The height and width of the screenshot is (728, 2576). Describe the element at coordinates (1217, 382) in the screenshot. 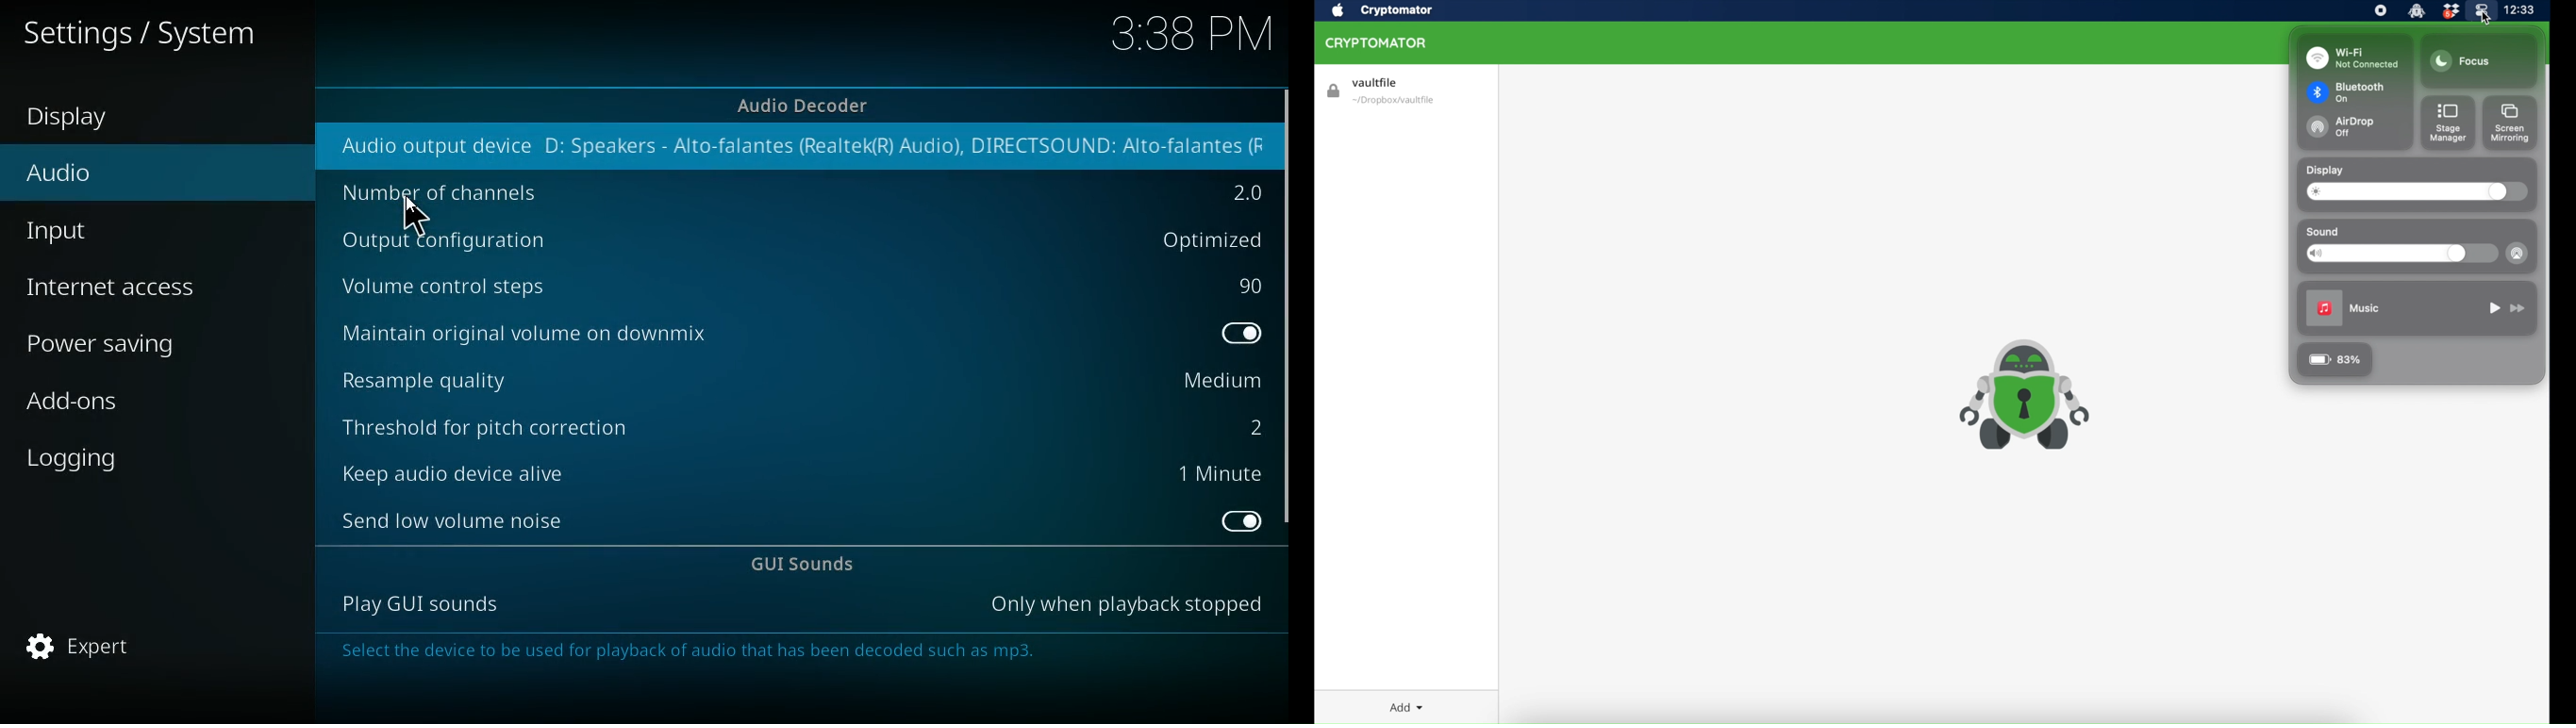

I see `option` at that location.